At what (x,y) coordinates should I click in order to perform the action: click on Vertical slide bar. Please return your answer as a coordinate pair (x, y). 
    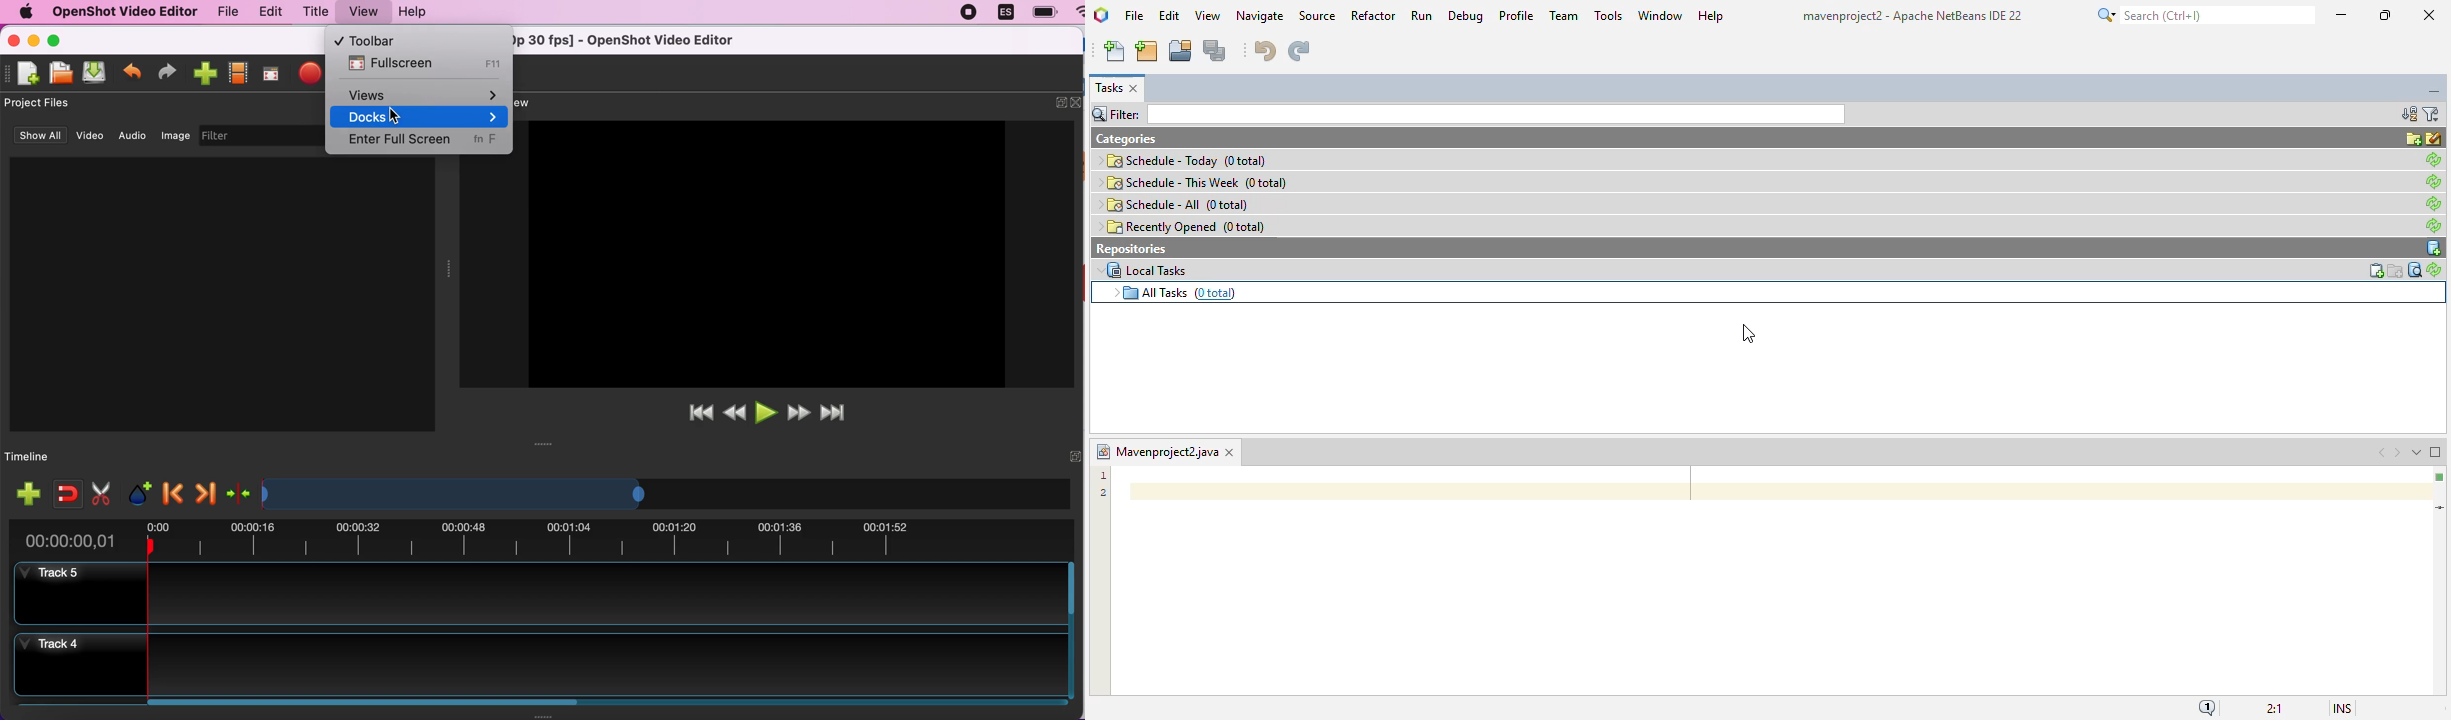
    Looking at the image, I should click on (1072, 630).